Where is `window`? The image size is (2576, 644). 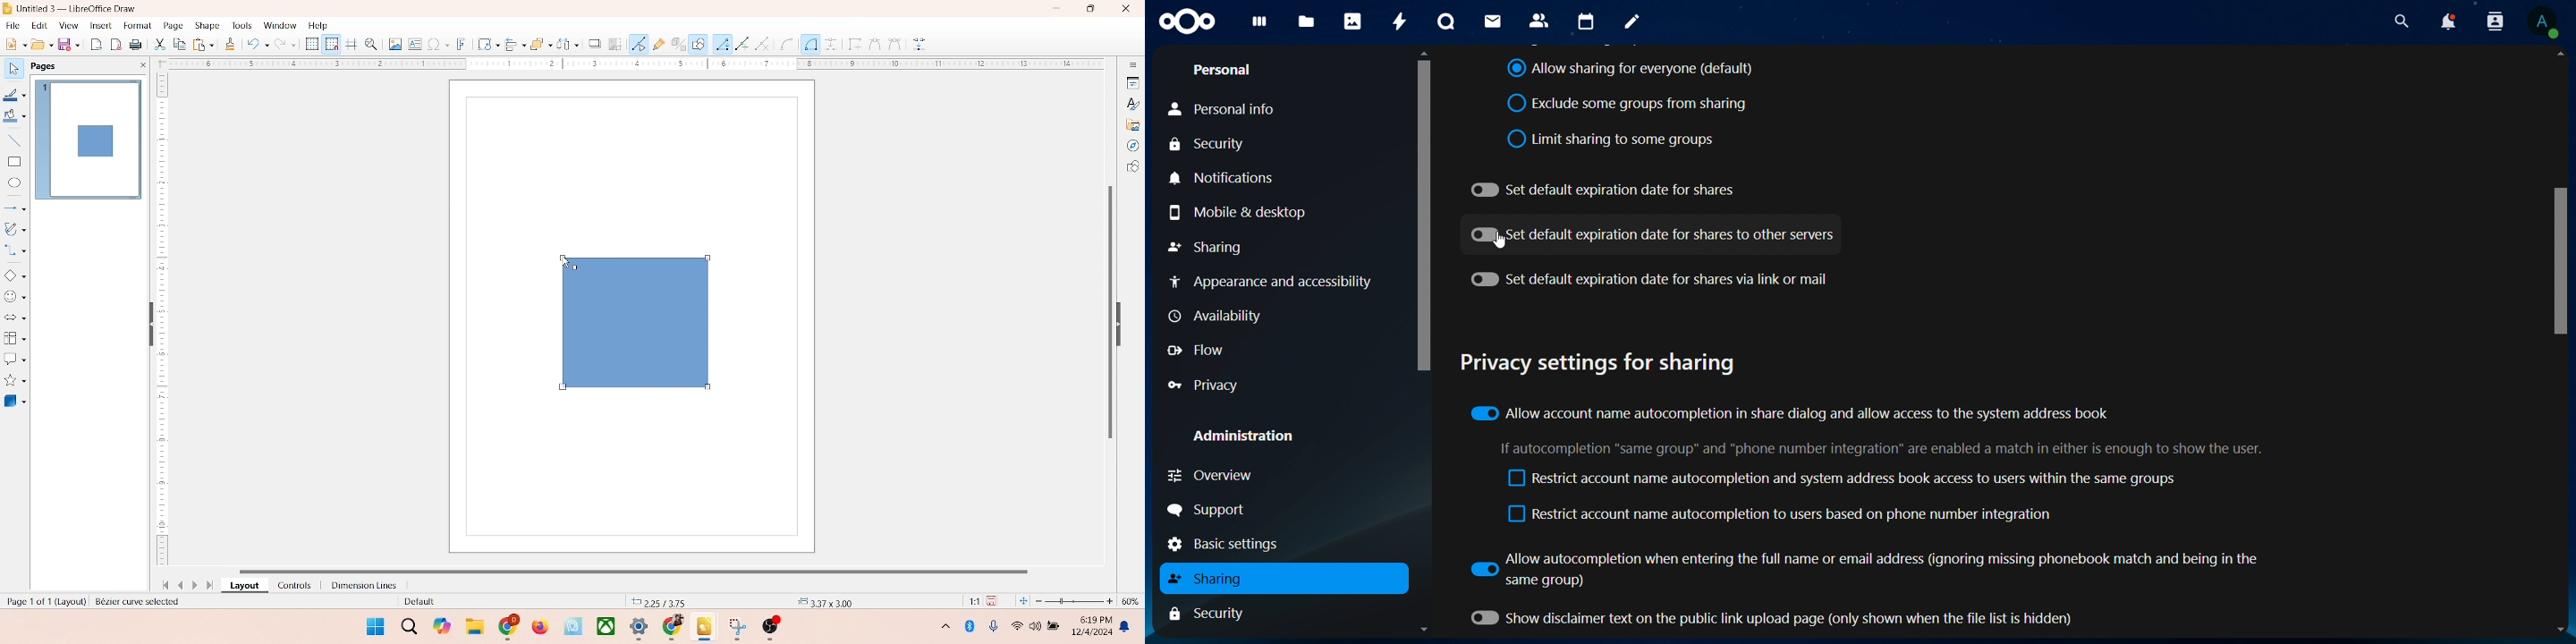
window is located at coordinates (279, 26).